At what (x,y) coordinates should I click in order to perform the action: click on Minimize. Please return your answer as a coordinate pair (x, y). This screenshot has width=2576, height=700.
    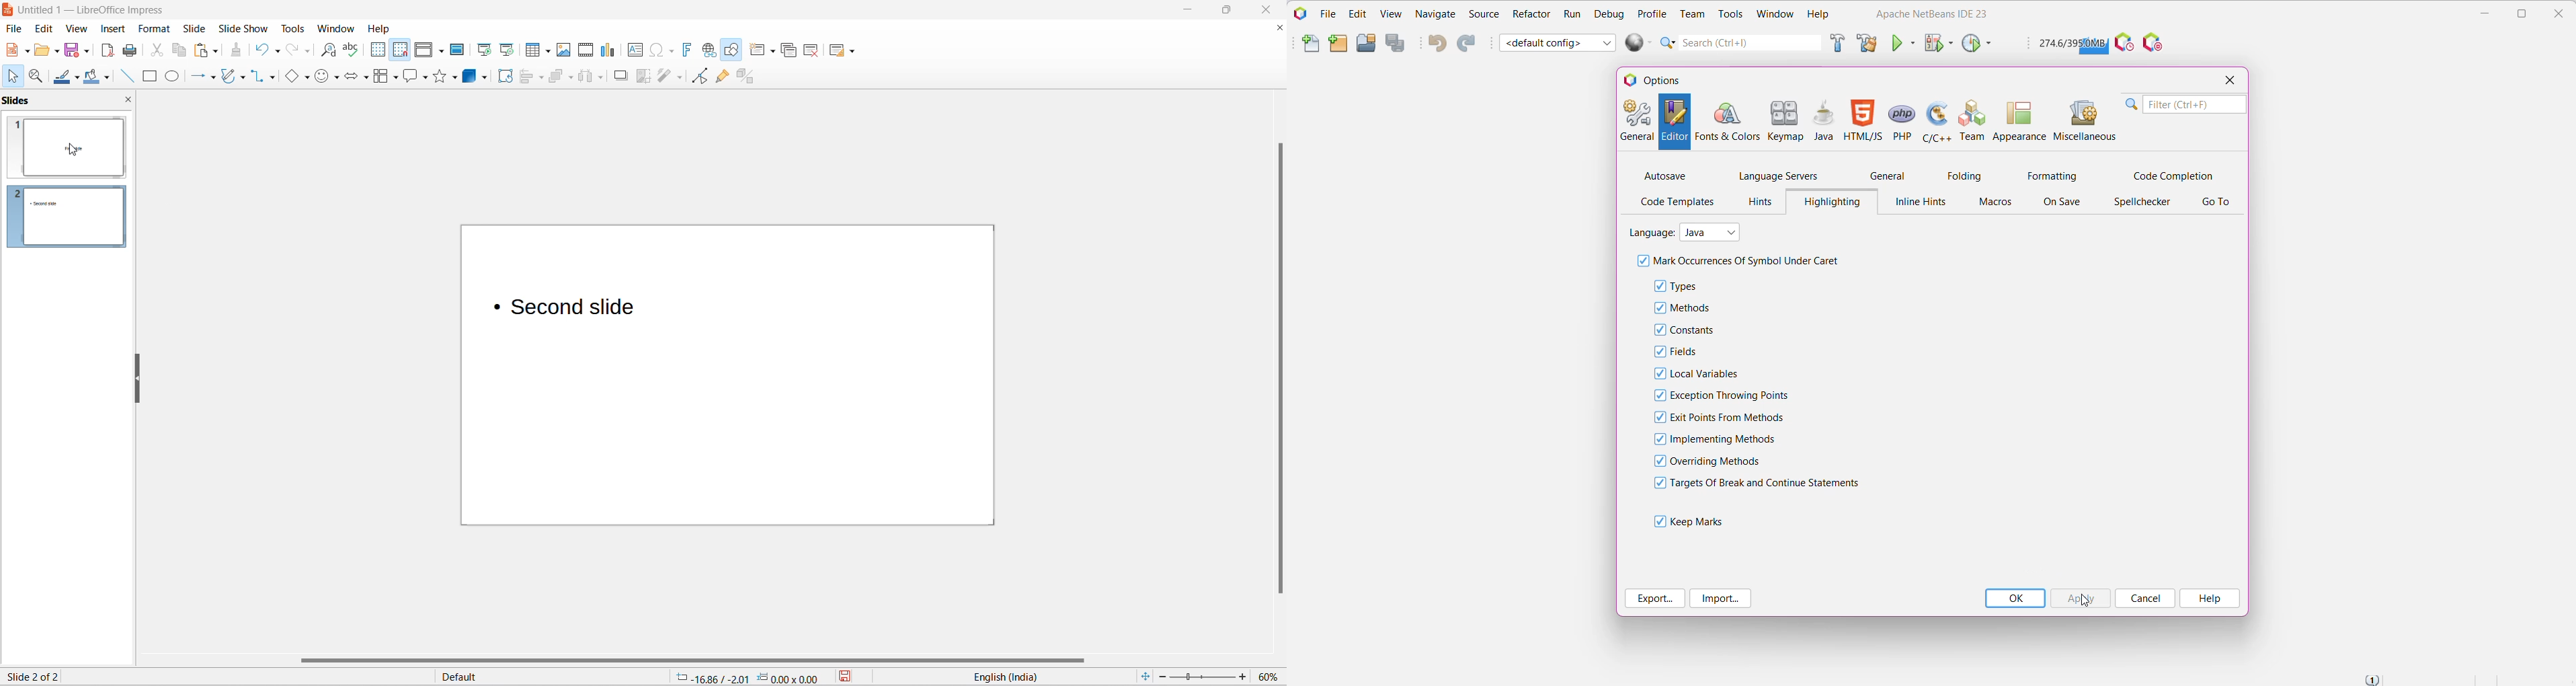
    Looking at the image, I should click on (2481, 13).